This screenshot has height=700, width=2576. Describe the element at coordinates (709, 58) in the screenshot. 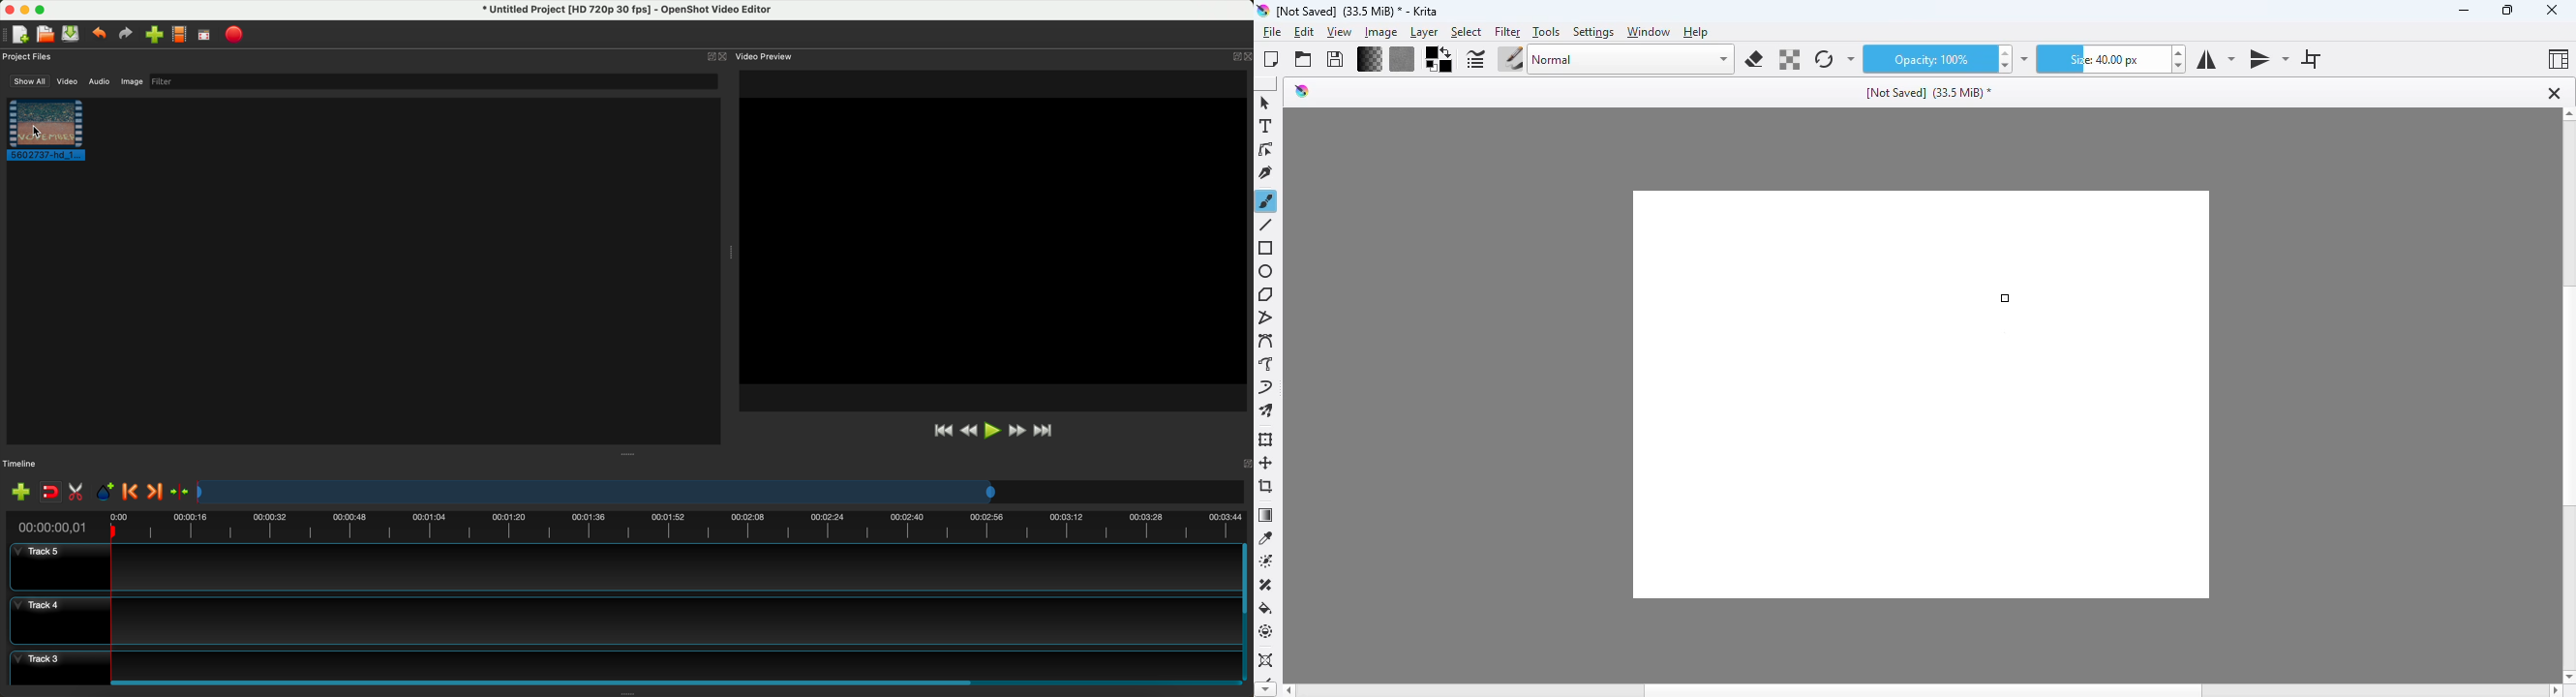

I see `minimize` at that location.